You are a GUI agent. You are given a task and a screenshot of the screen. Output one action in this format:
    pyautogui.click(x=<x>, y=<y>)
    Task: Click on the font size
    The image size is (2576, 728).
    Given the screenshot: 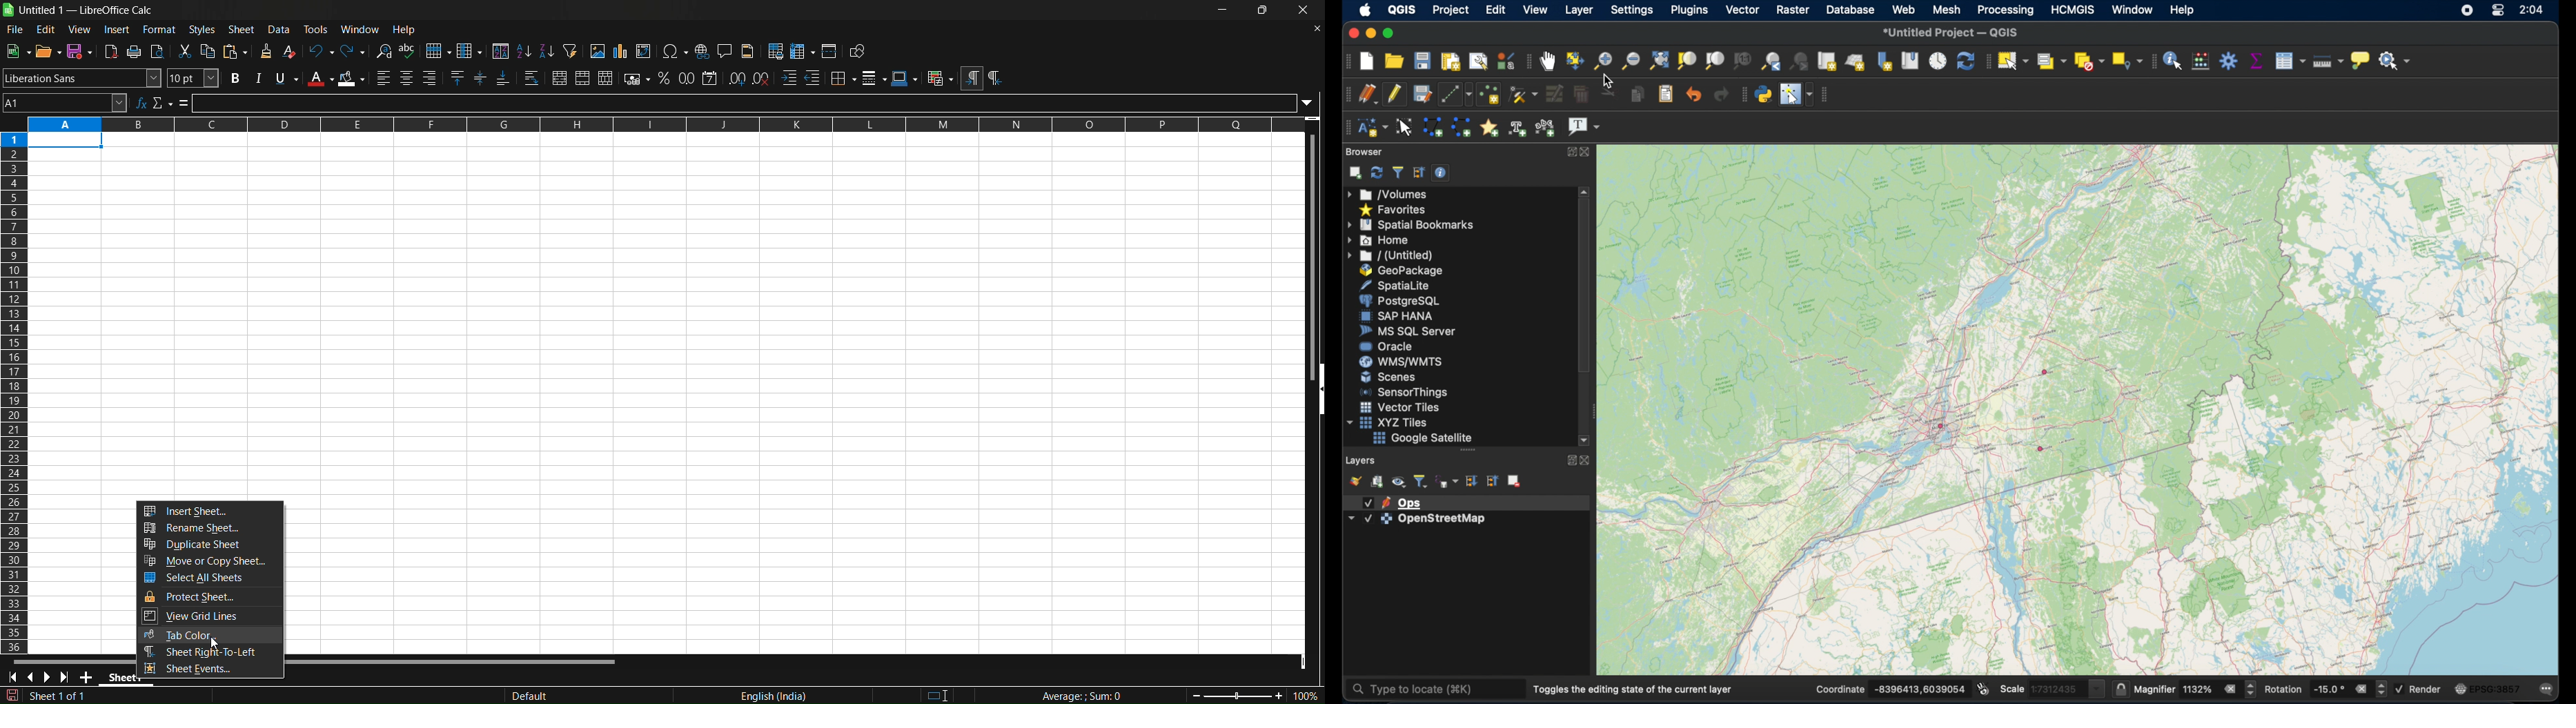 What is the action you would take?
    pyautogui.click(x=194, y=78)
    